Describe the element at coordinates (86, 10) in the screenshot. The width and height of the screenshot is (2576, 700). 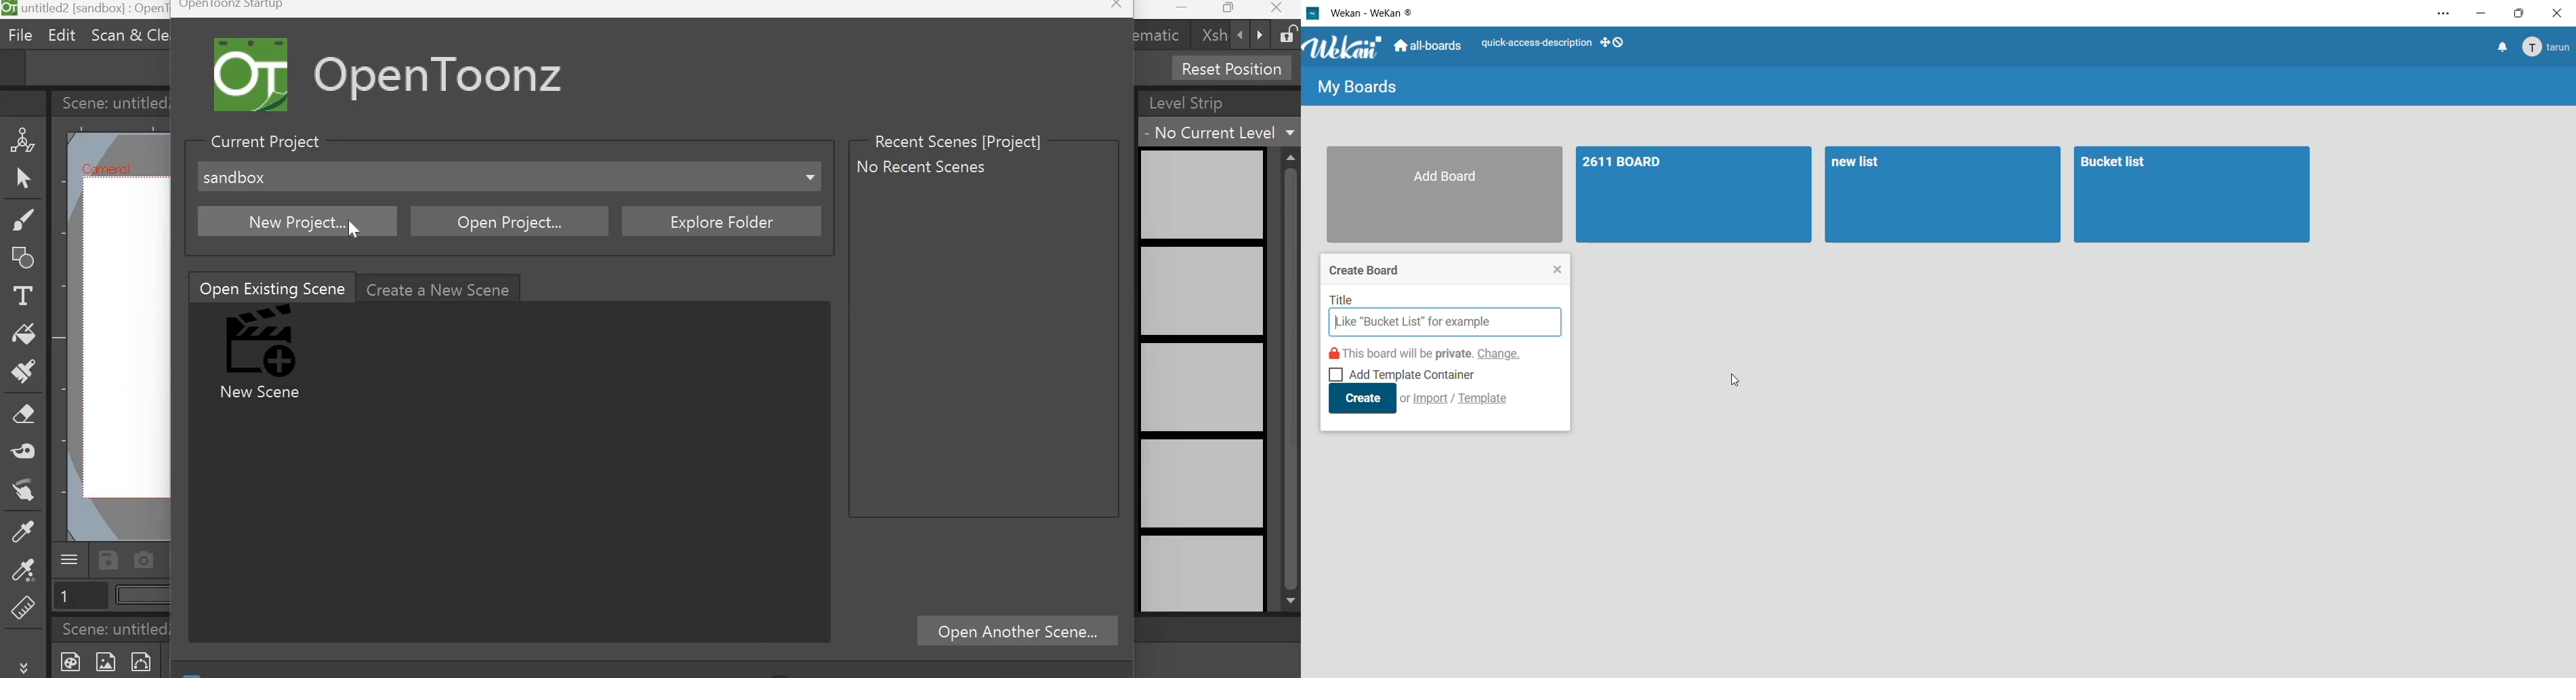
I see `untitled 2[sandbox] : OpenToonz` at that location.